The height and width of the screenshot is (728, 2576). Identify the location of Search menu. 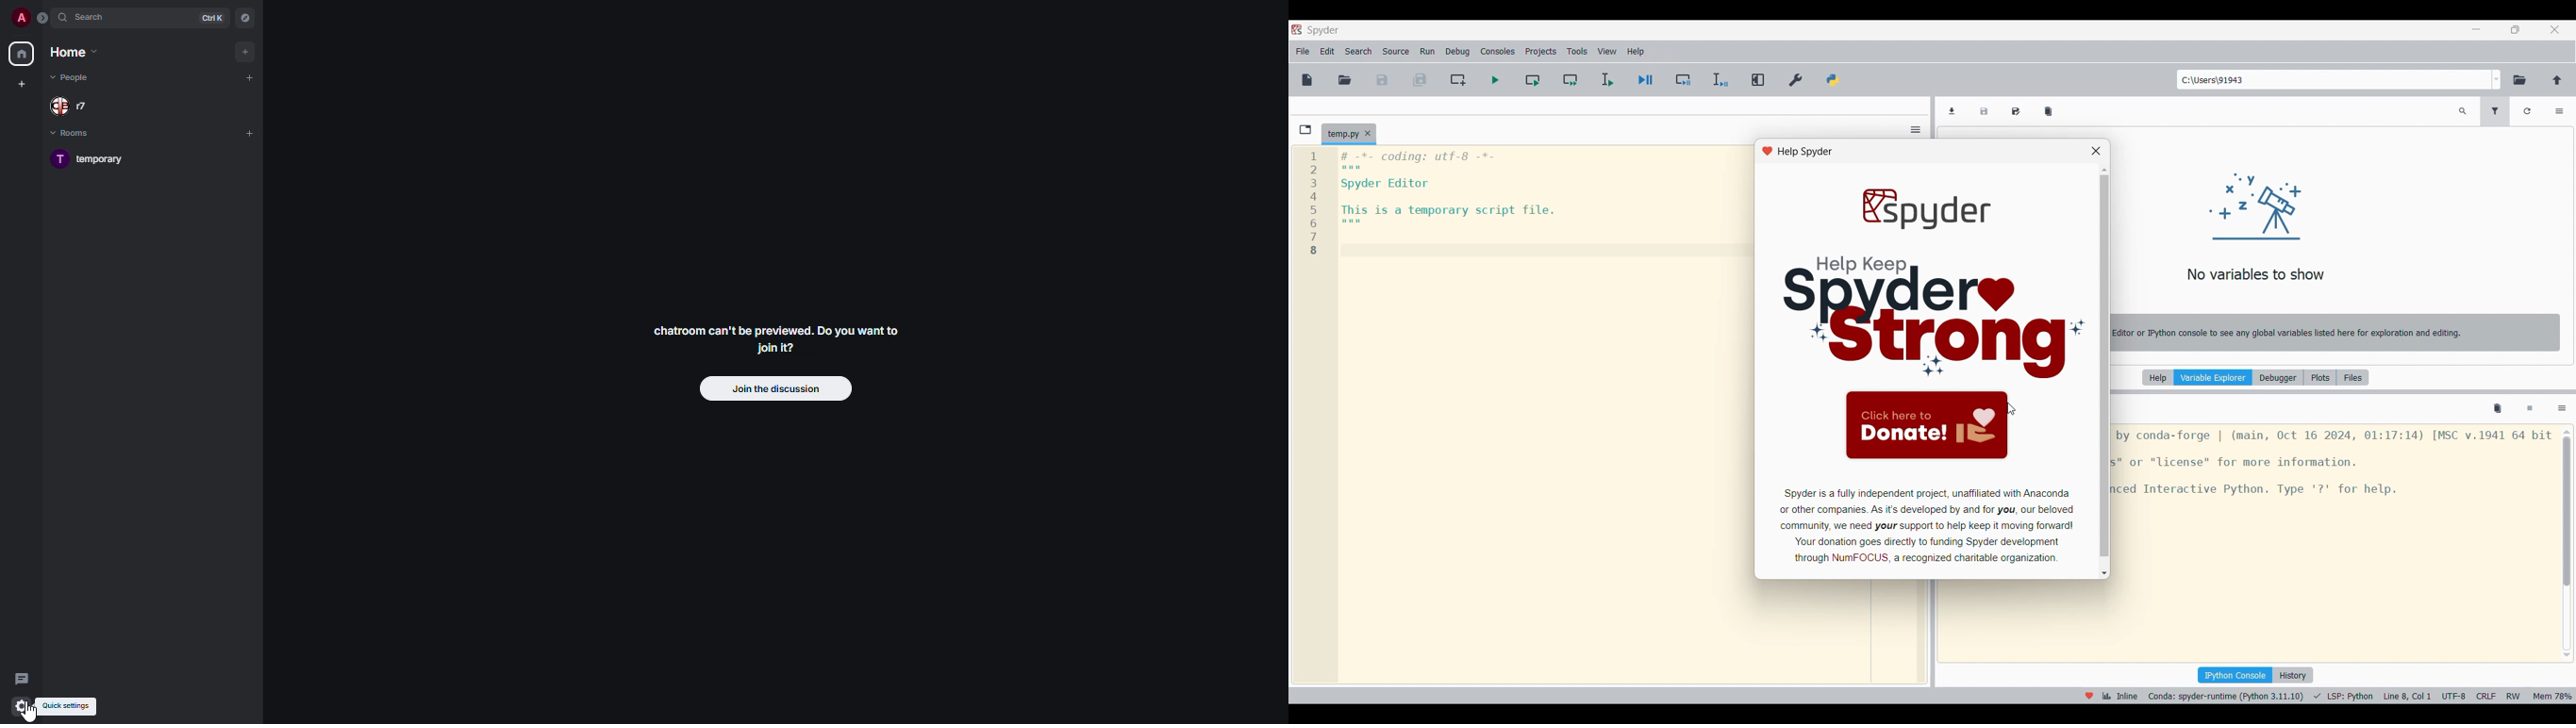
(1359, 51).